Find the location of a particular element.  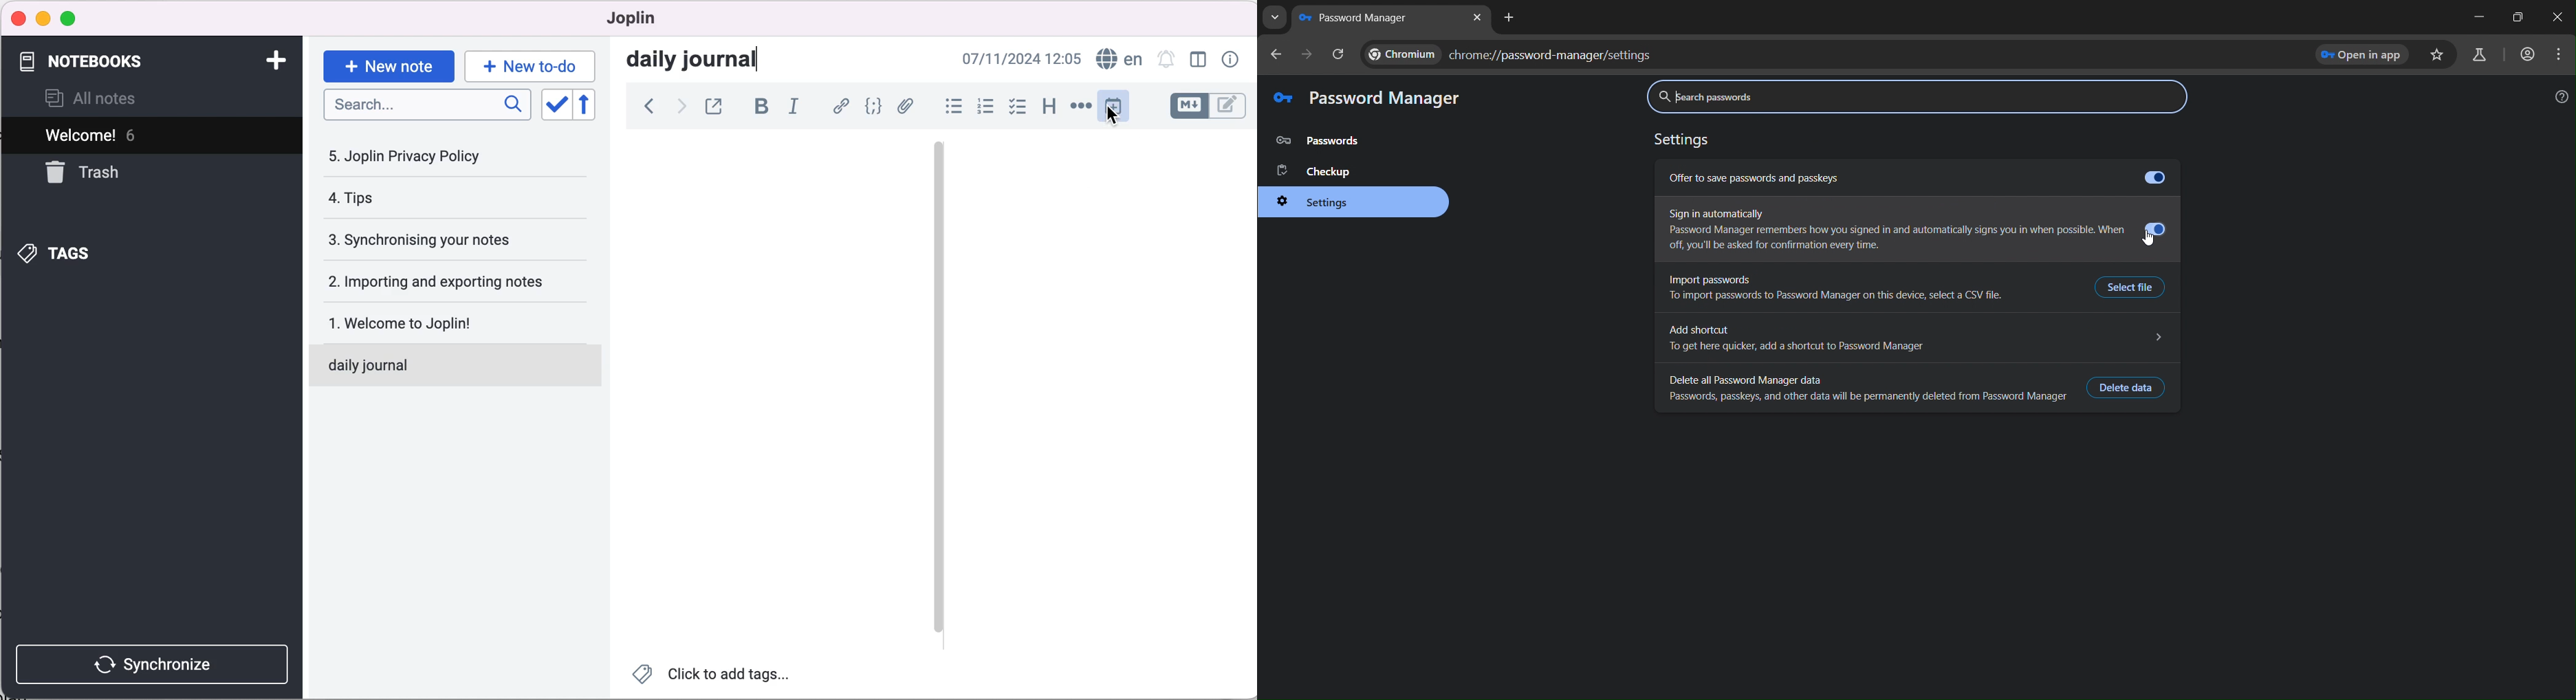

note properties is located at coordinates (1232, 61).